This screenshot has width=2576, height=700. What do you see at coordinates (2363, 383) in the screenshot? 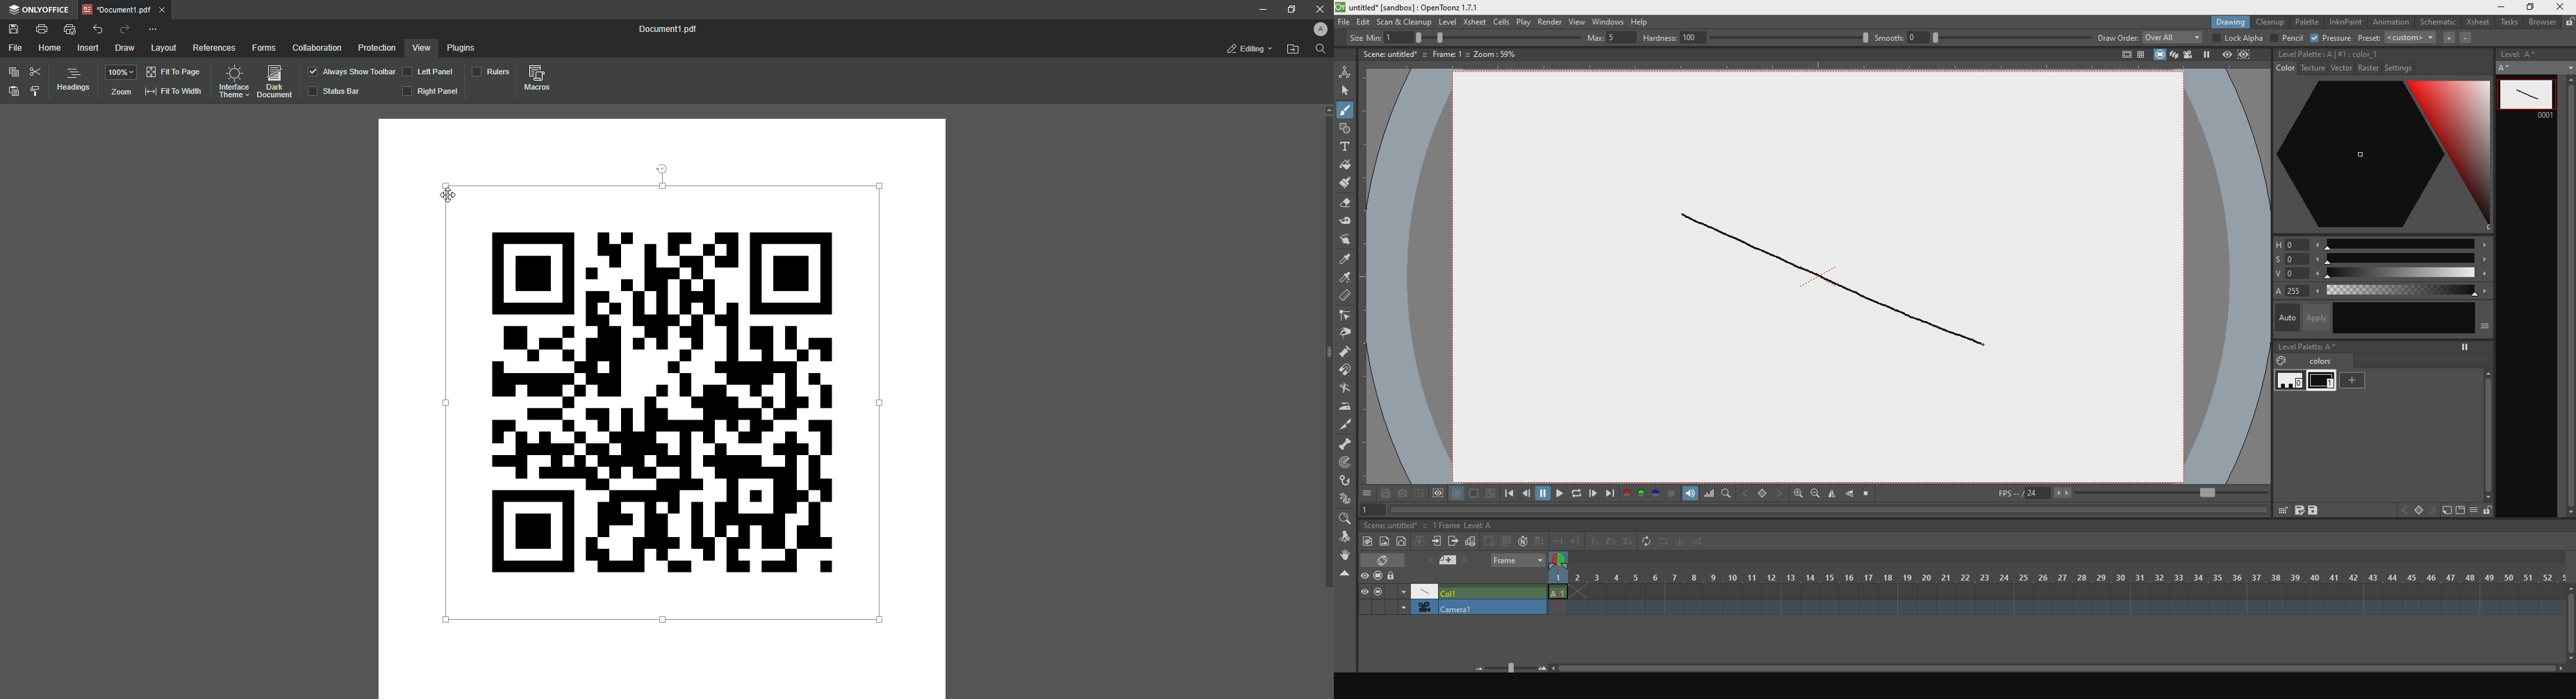
I see `add` at bounding box center [2363, 383].